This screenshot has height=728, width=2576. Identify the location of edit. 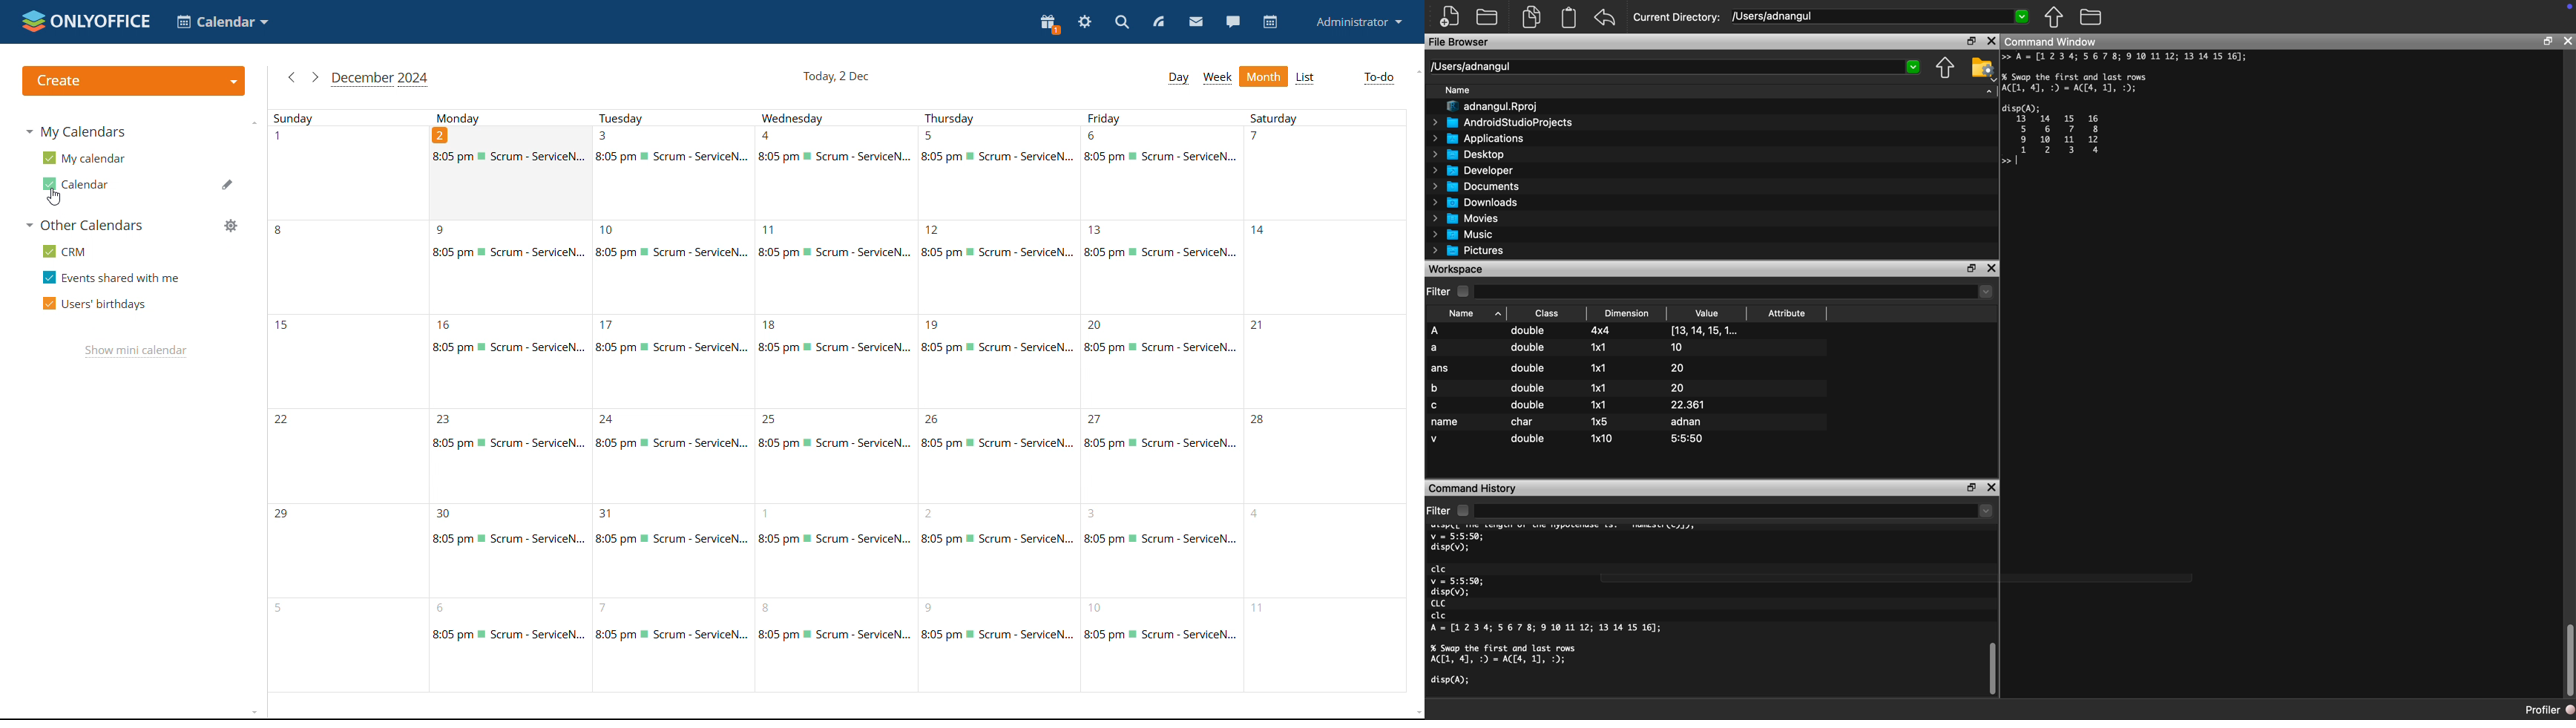
(226, 183).